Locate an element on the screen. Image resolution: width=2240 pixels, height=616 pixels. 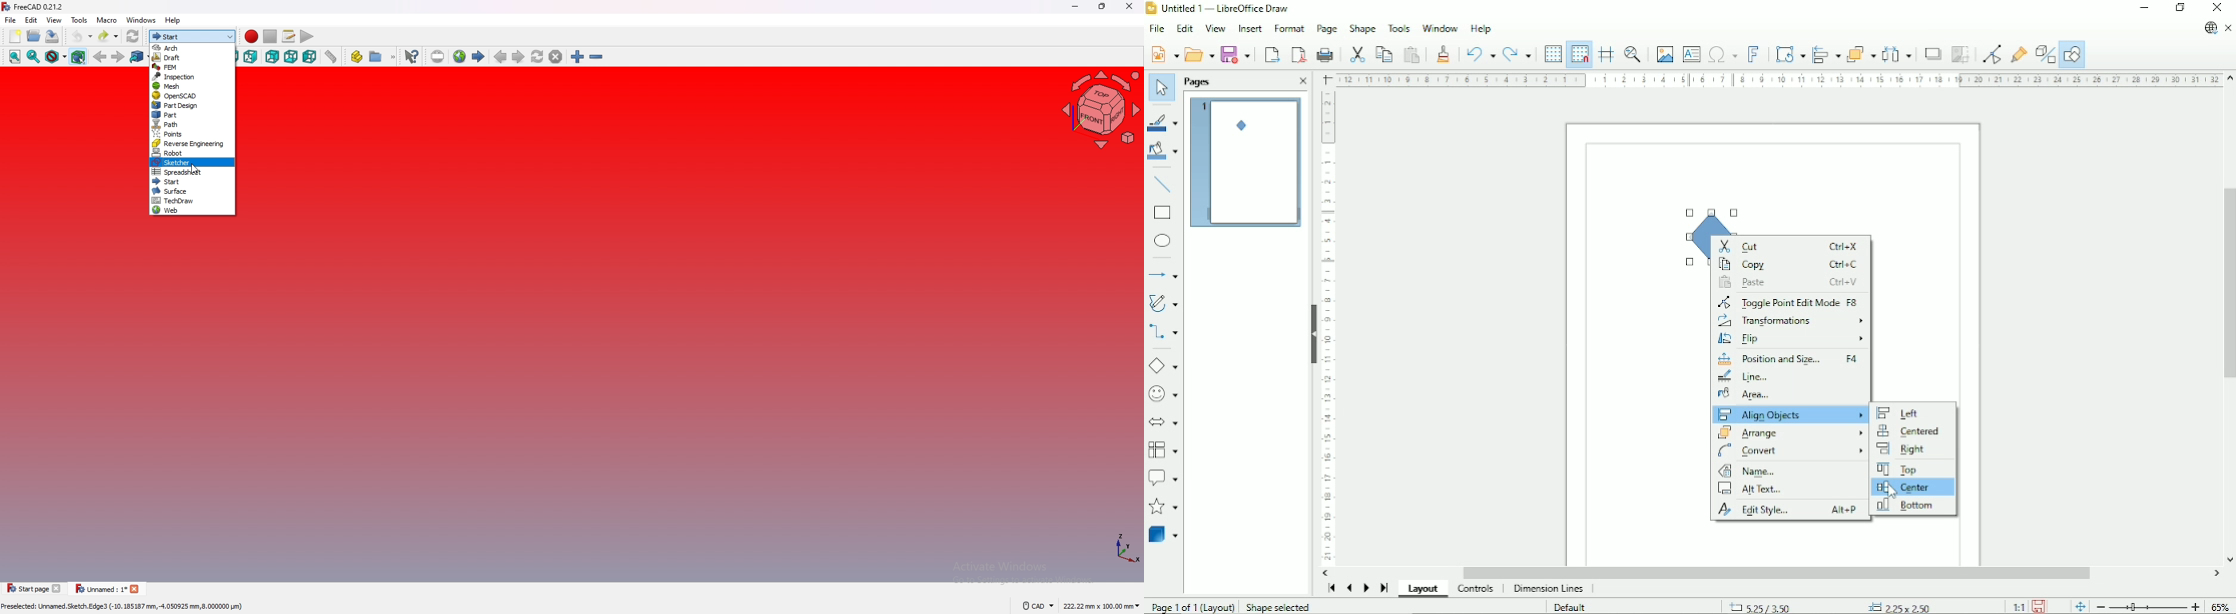
reverse engineering is located at coordinates (193, 143).